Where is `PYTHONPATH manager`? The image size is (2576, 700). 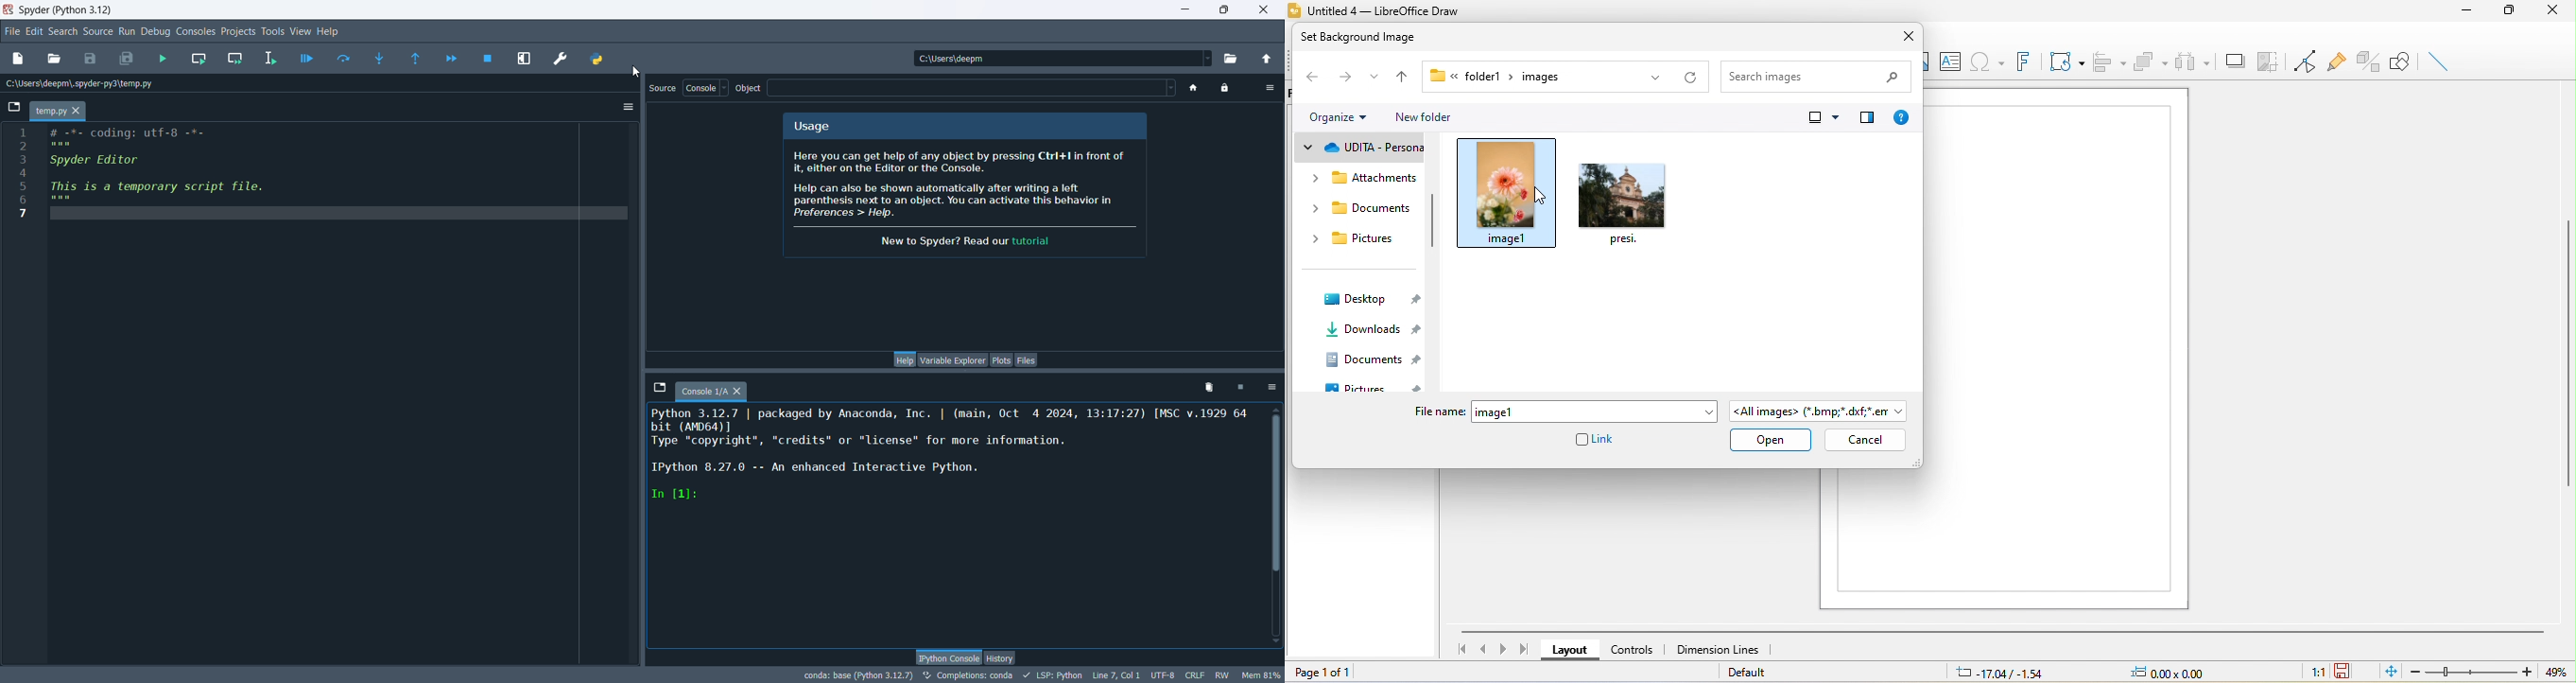 PYTHONPATH manager is located at coordinates (596, 60).